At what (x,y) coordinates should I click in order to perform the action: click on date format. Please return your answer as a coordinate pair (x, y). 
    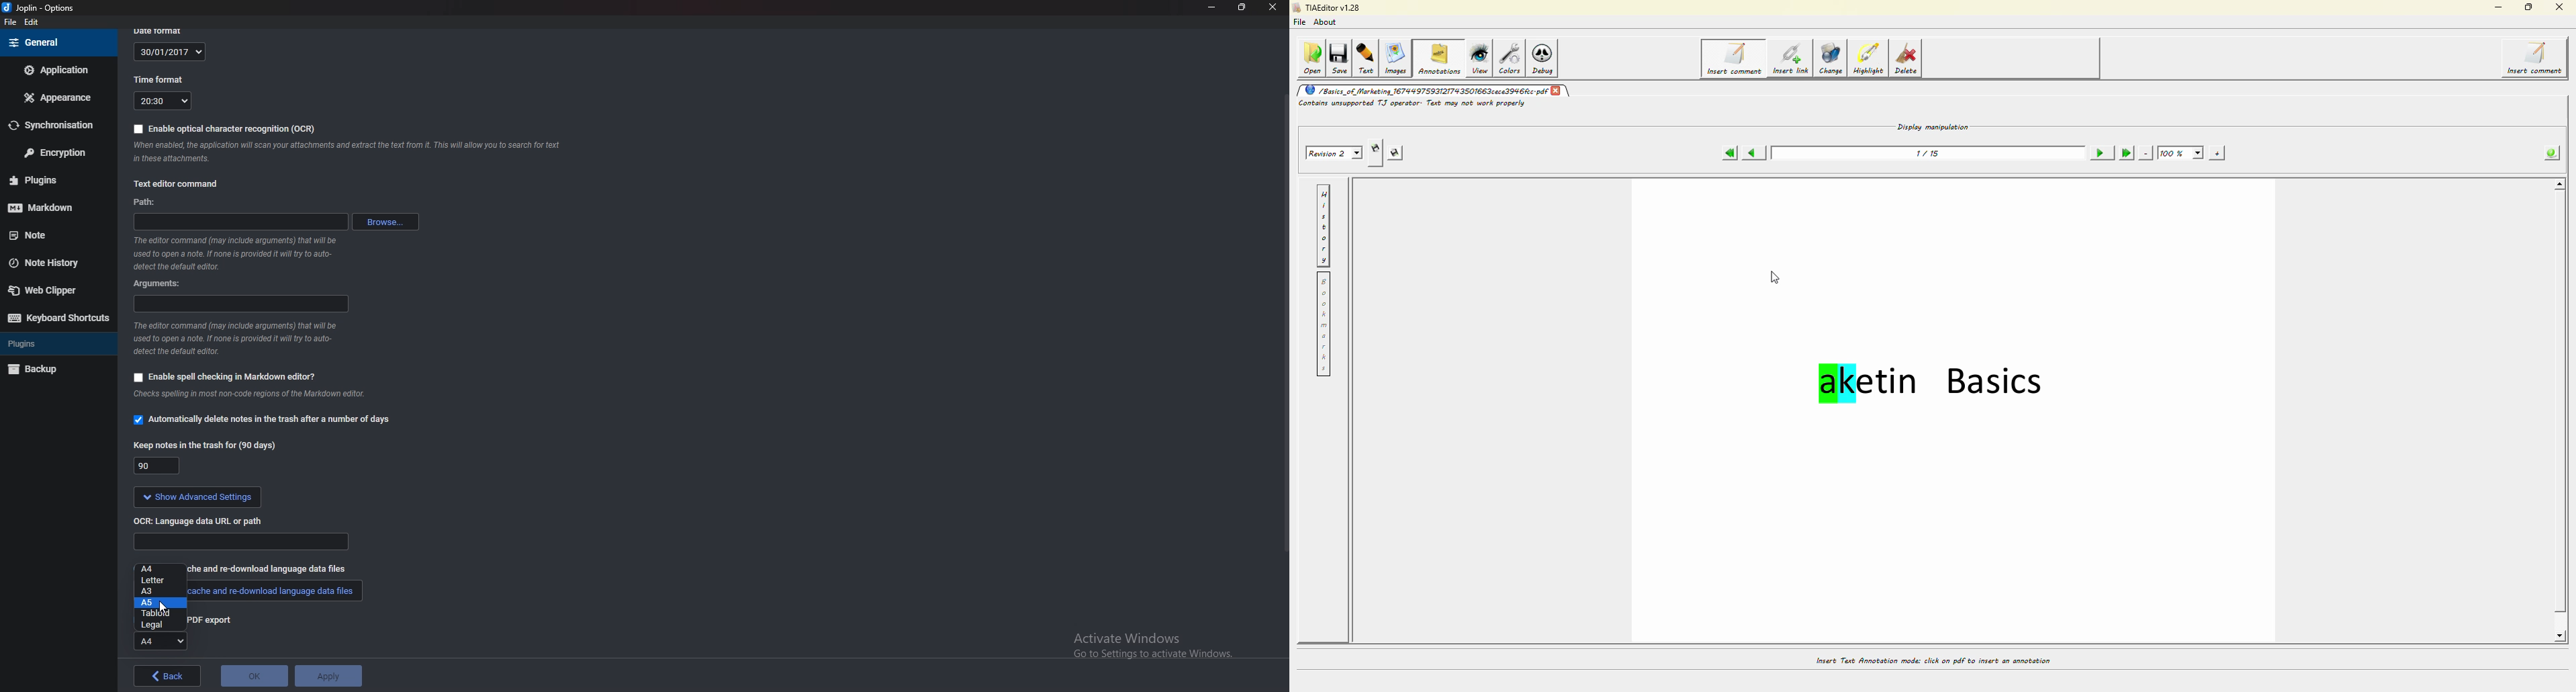
    Looking at the image, I should click on (160, 29).